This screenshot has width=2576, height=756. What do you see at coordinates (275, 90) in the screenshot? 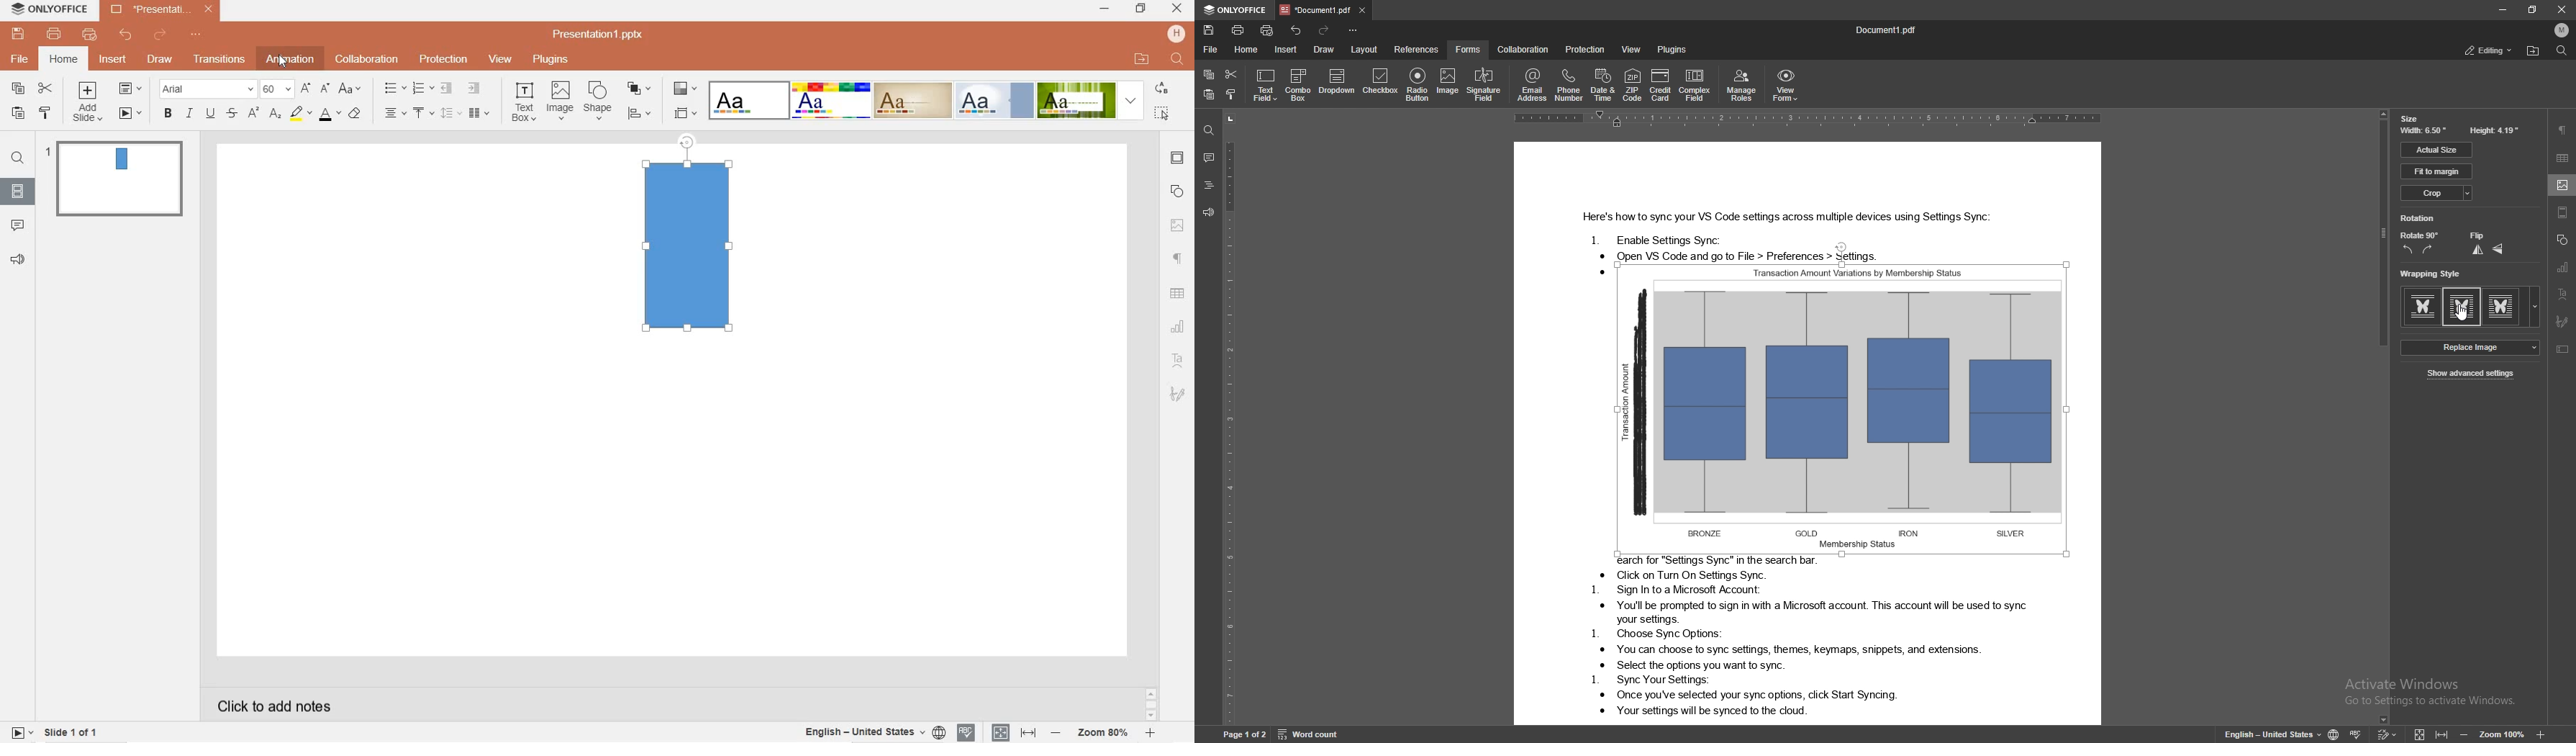
I see `font size: 60` at bounding box center [275, 90].